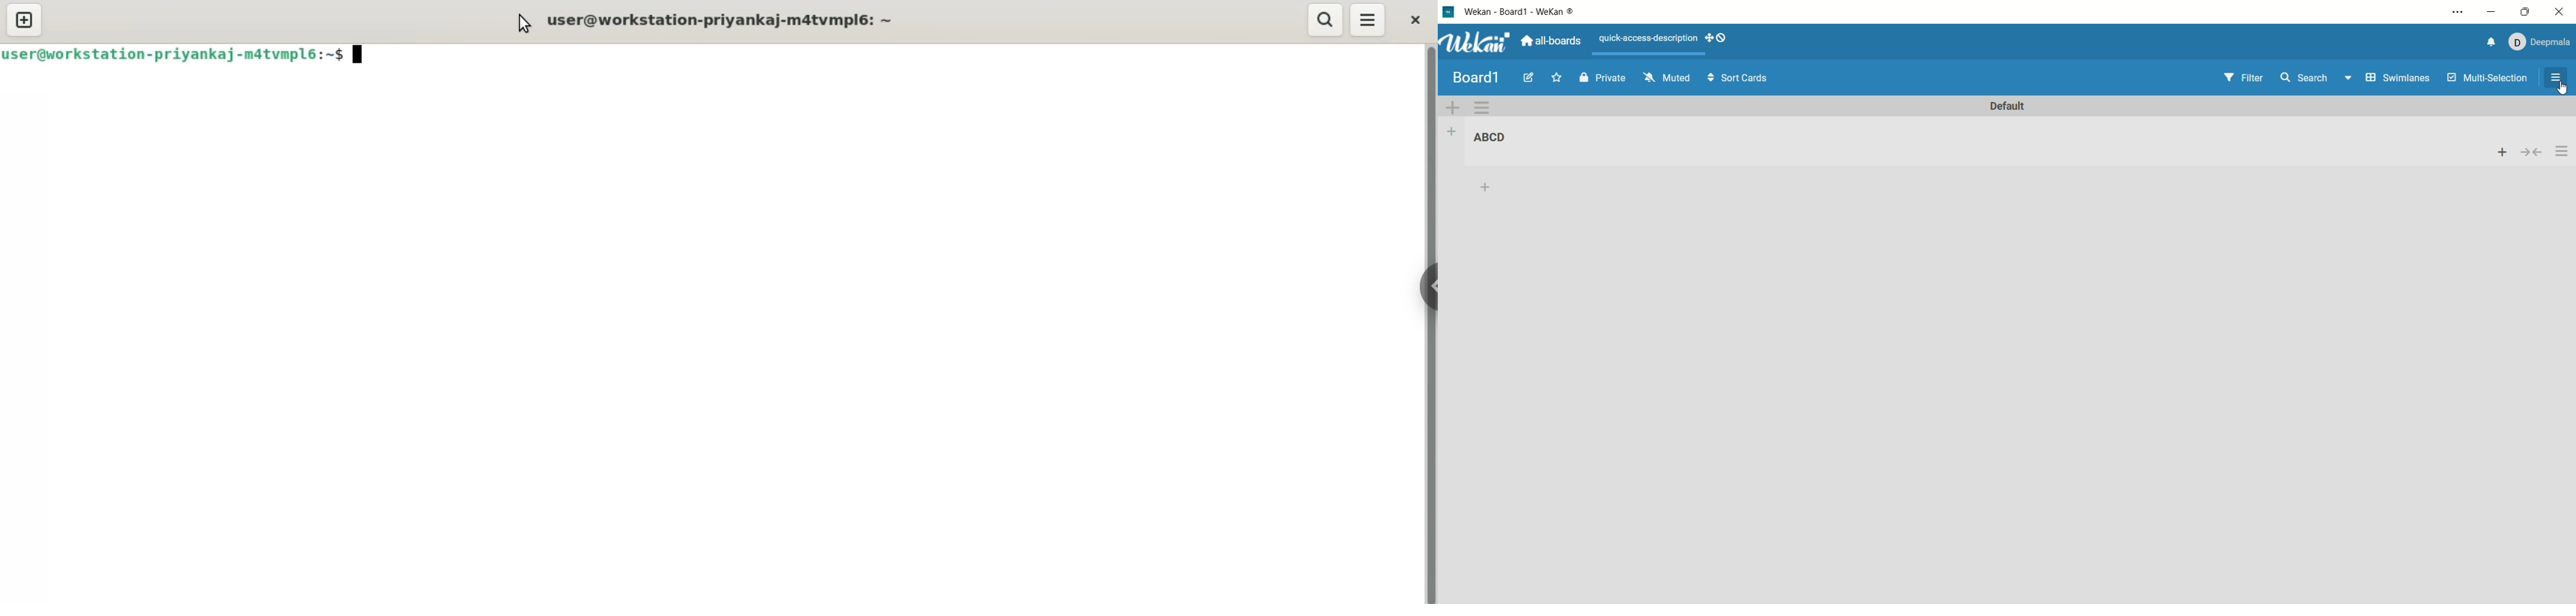 This screenshot has width=2576, height=616. I want to click on show-desktop-drag-handles, so click(1710, 39).